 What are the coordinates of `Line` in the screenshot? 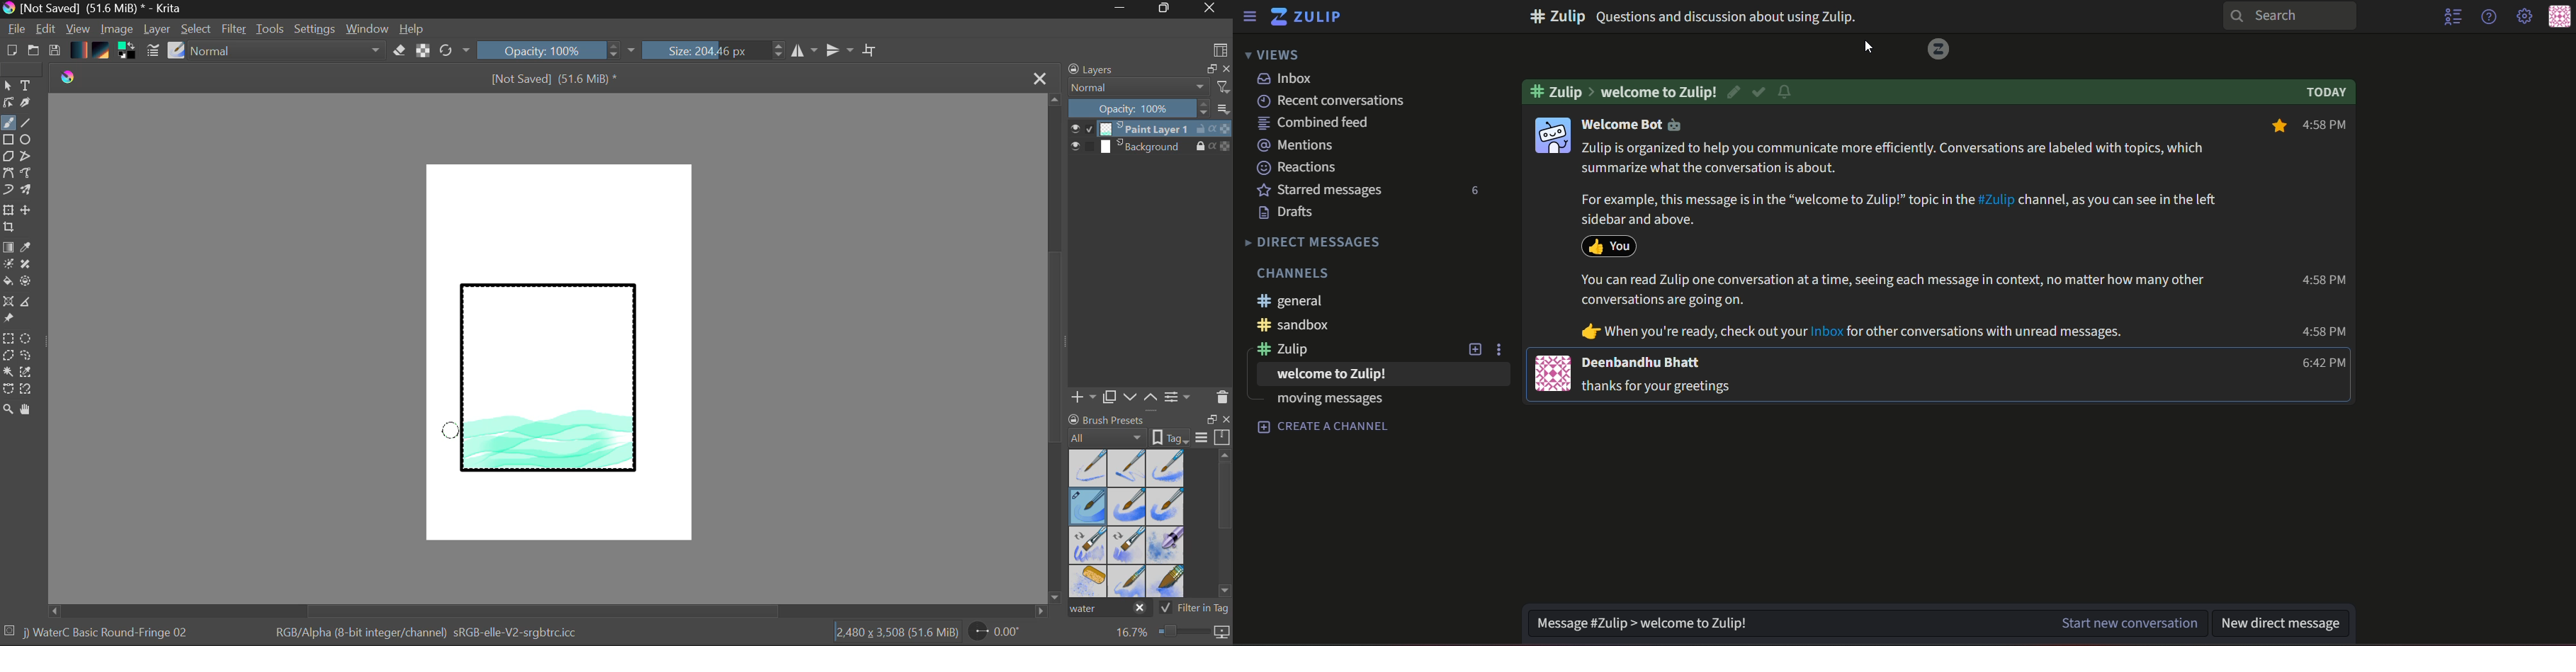 It's located at (26, 123).